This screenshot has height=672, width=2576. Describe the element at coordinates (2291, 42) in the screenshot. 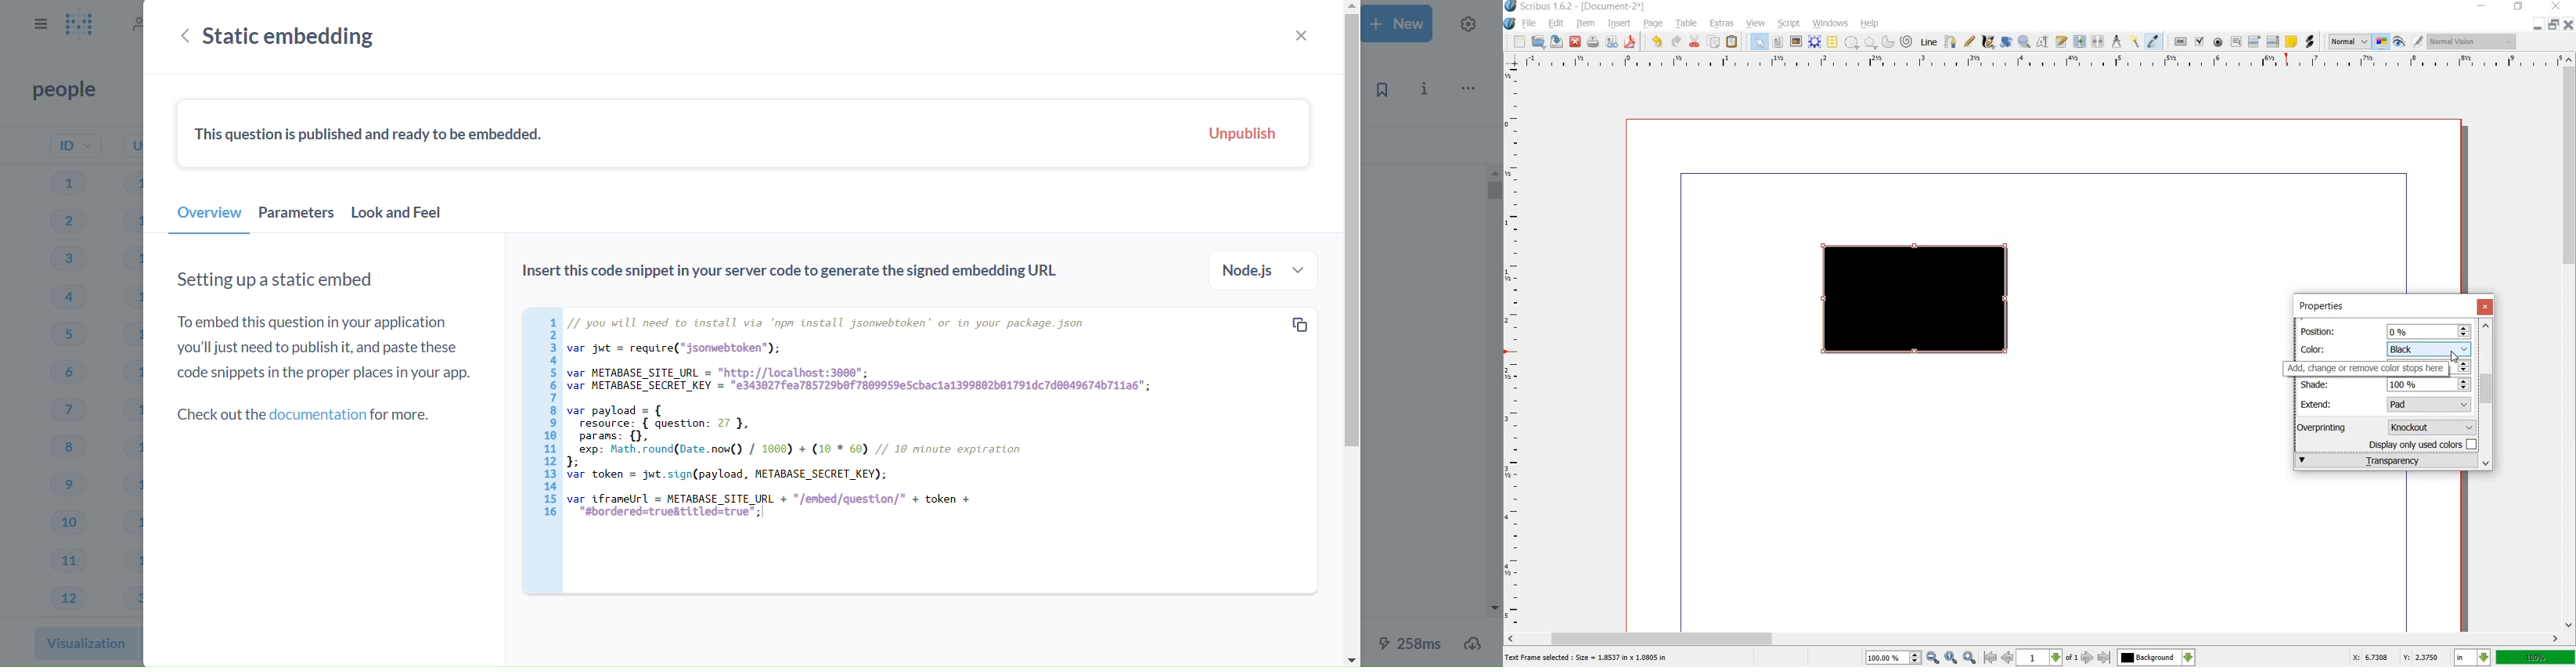

I see `text annotation` at that location.